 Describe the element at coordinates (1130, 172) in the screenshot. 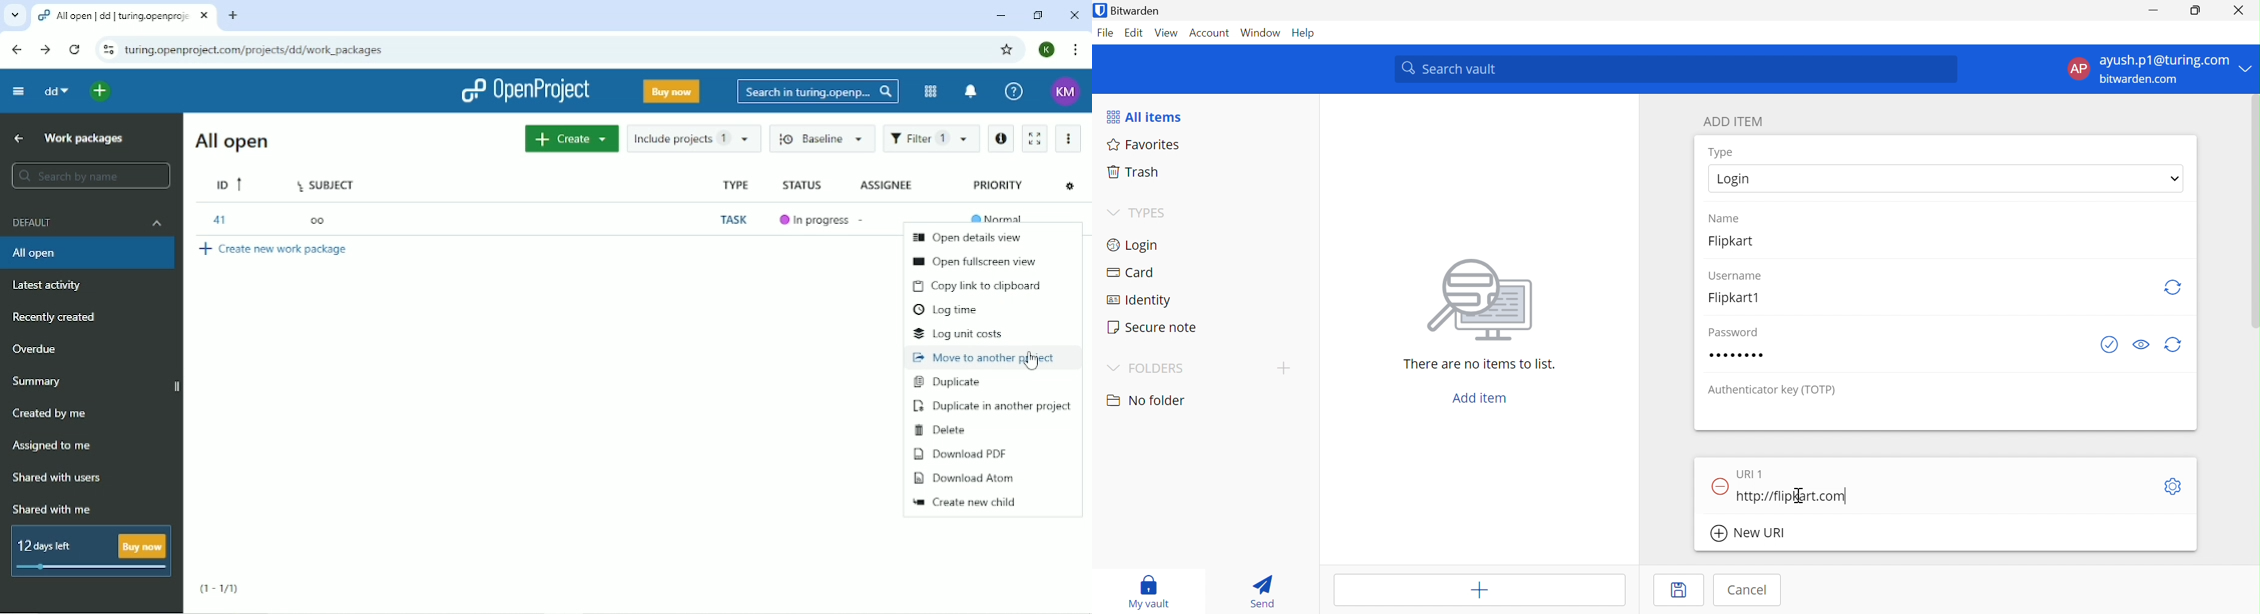

I see `Trash` at that location.